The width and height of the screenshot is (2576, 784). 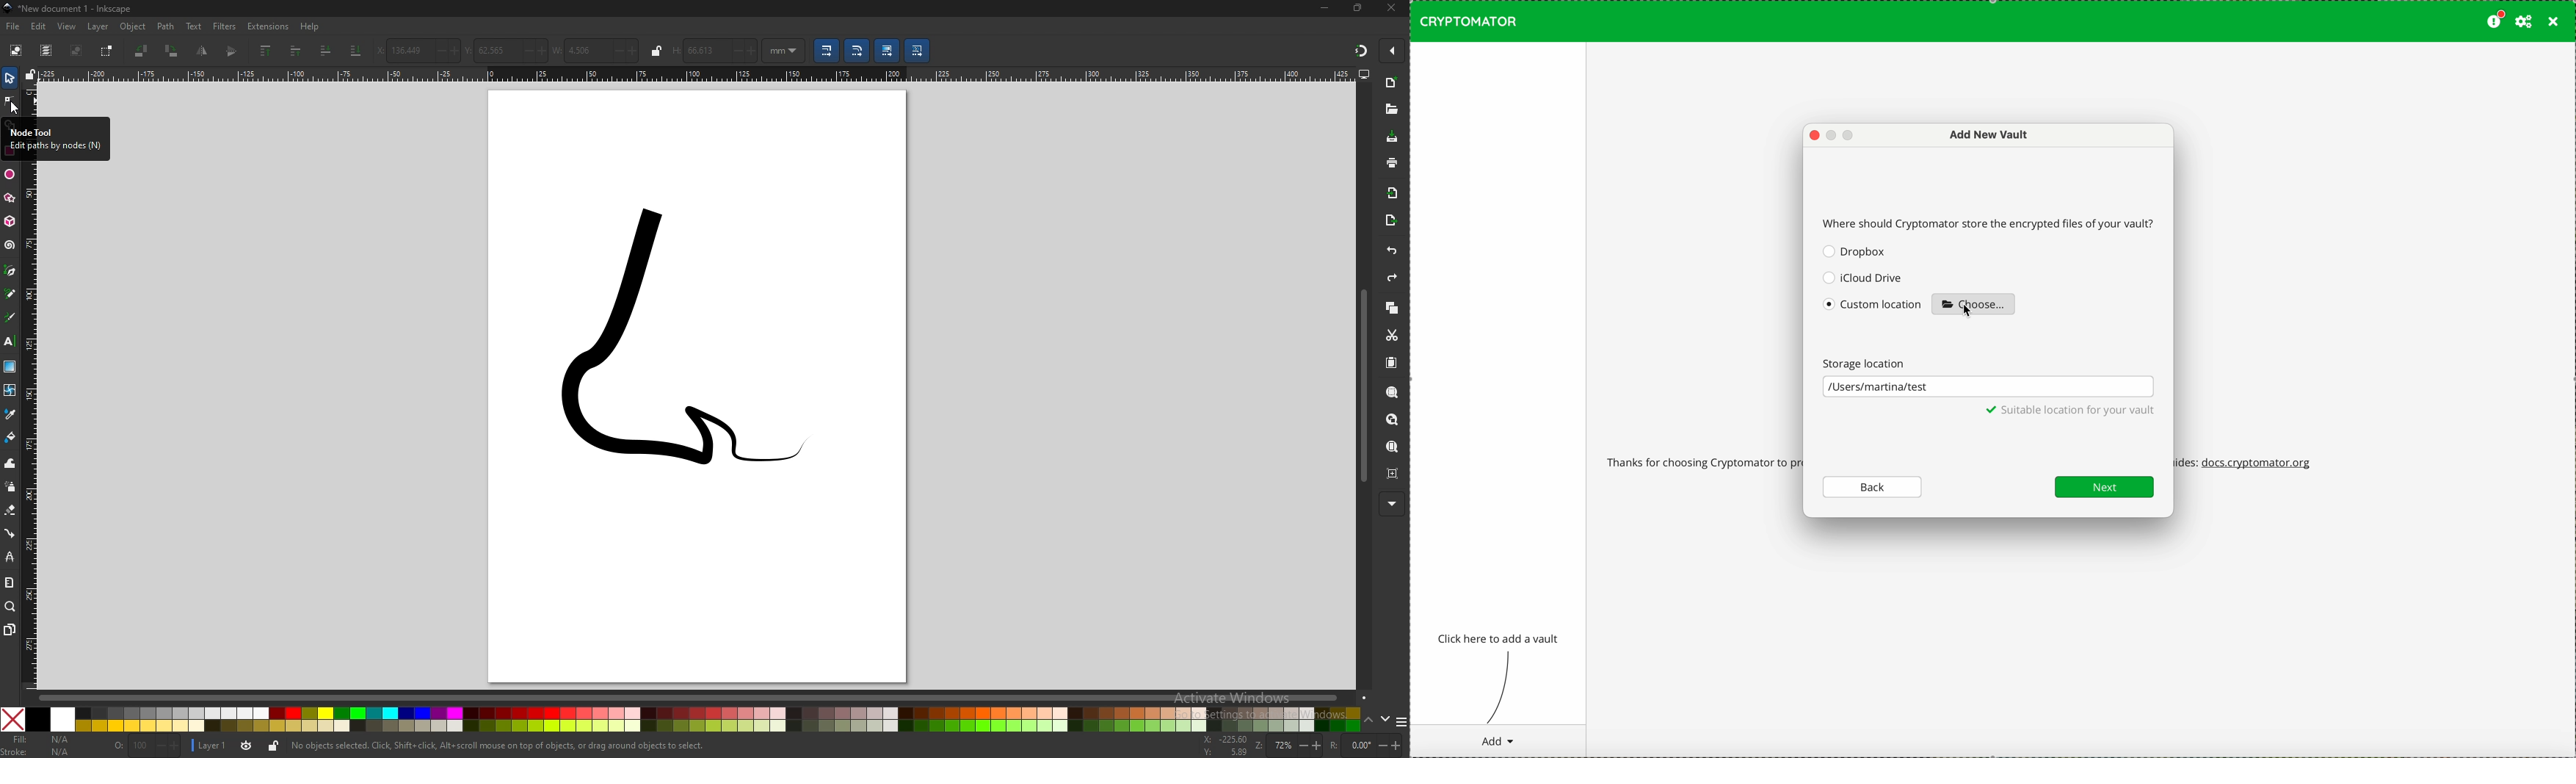 What do you see at coordinates (233, 52) in the screenshot?
I see `flip horizontally` at bounding box center [233, 52].